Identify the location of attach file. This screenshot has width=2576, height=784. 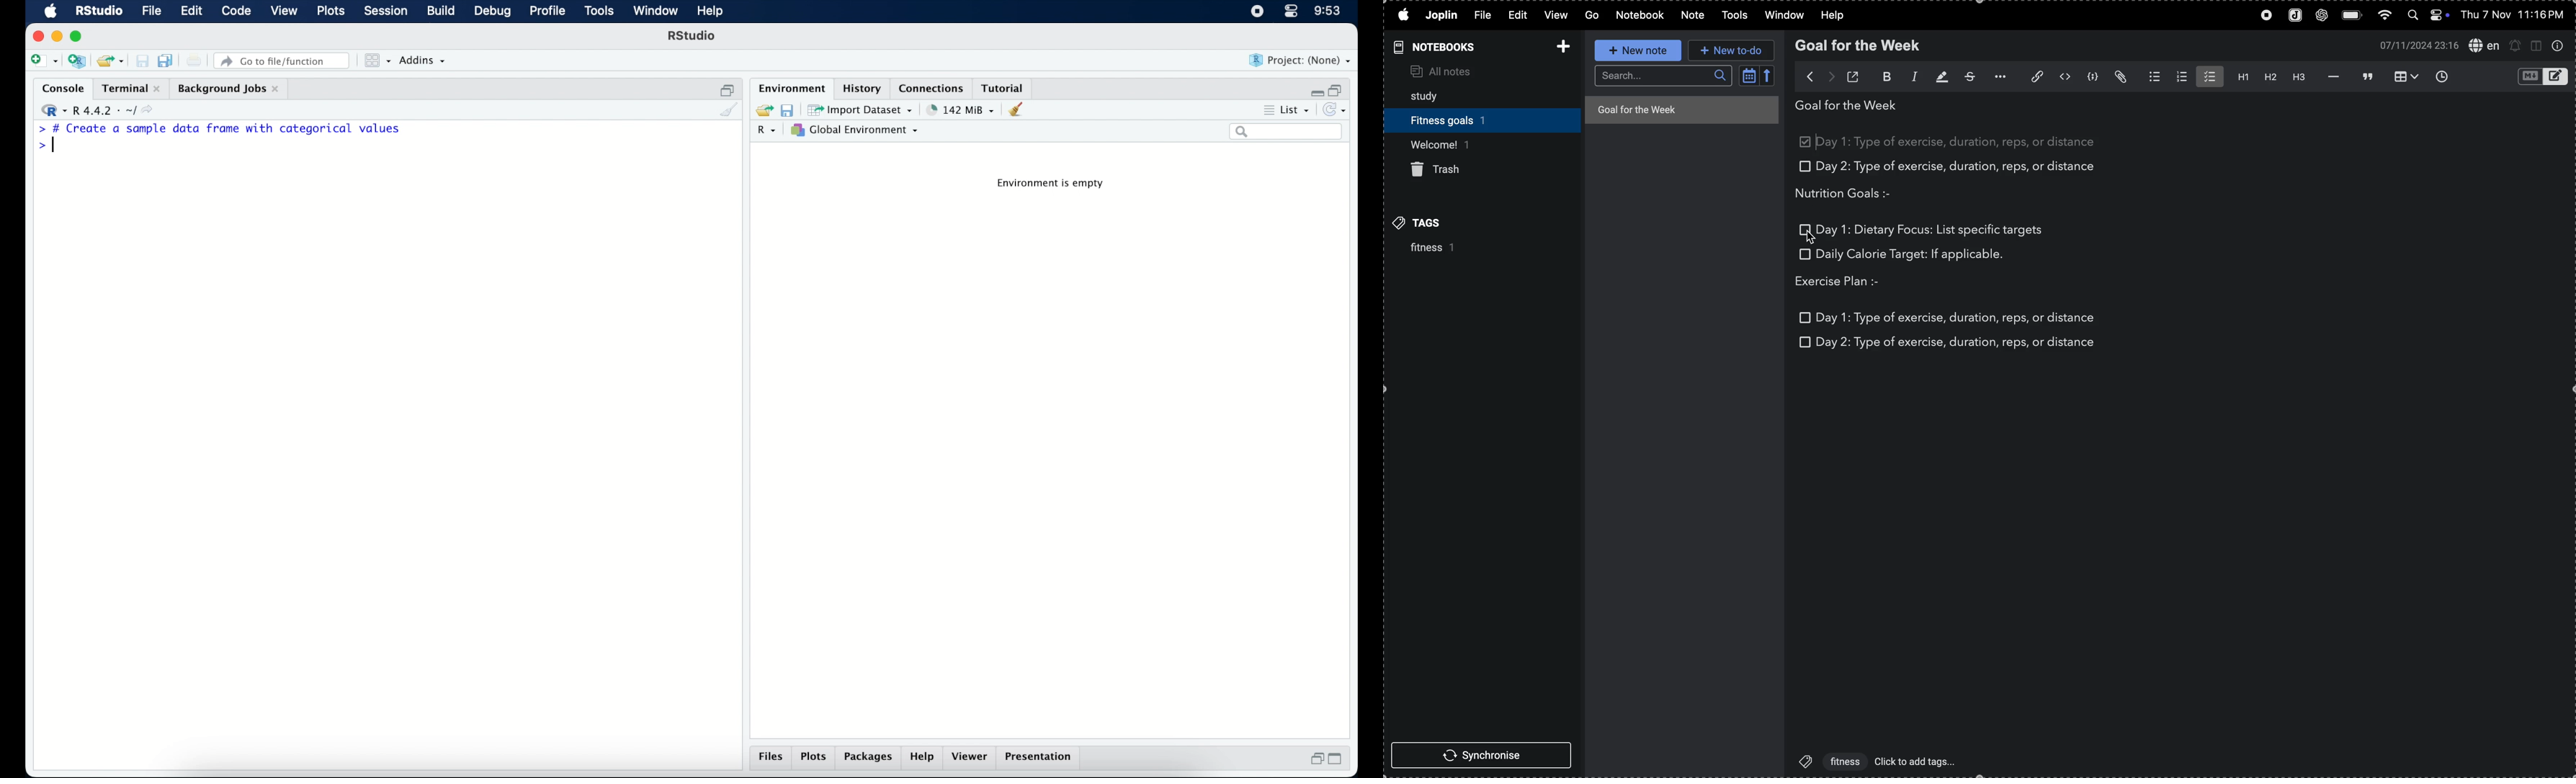
(2121, 78).